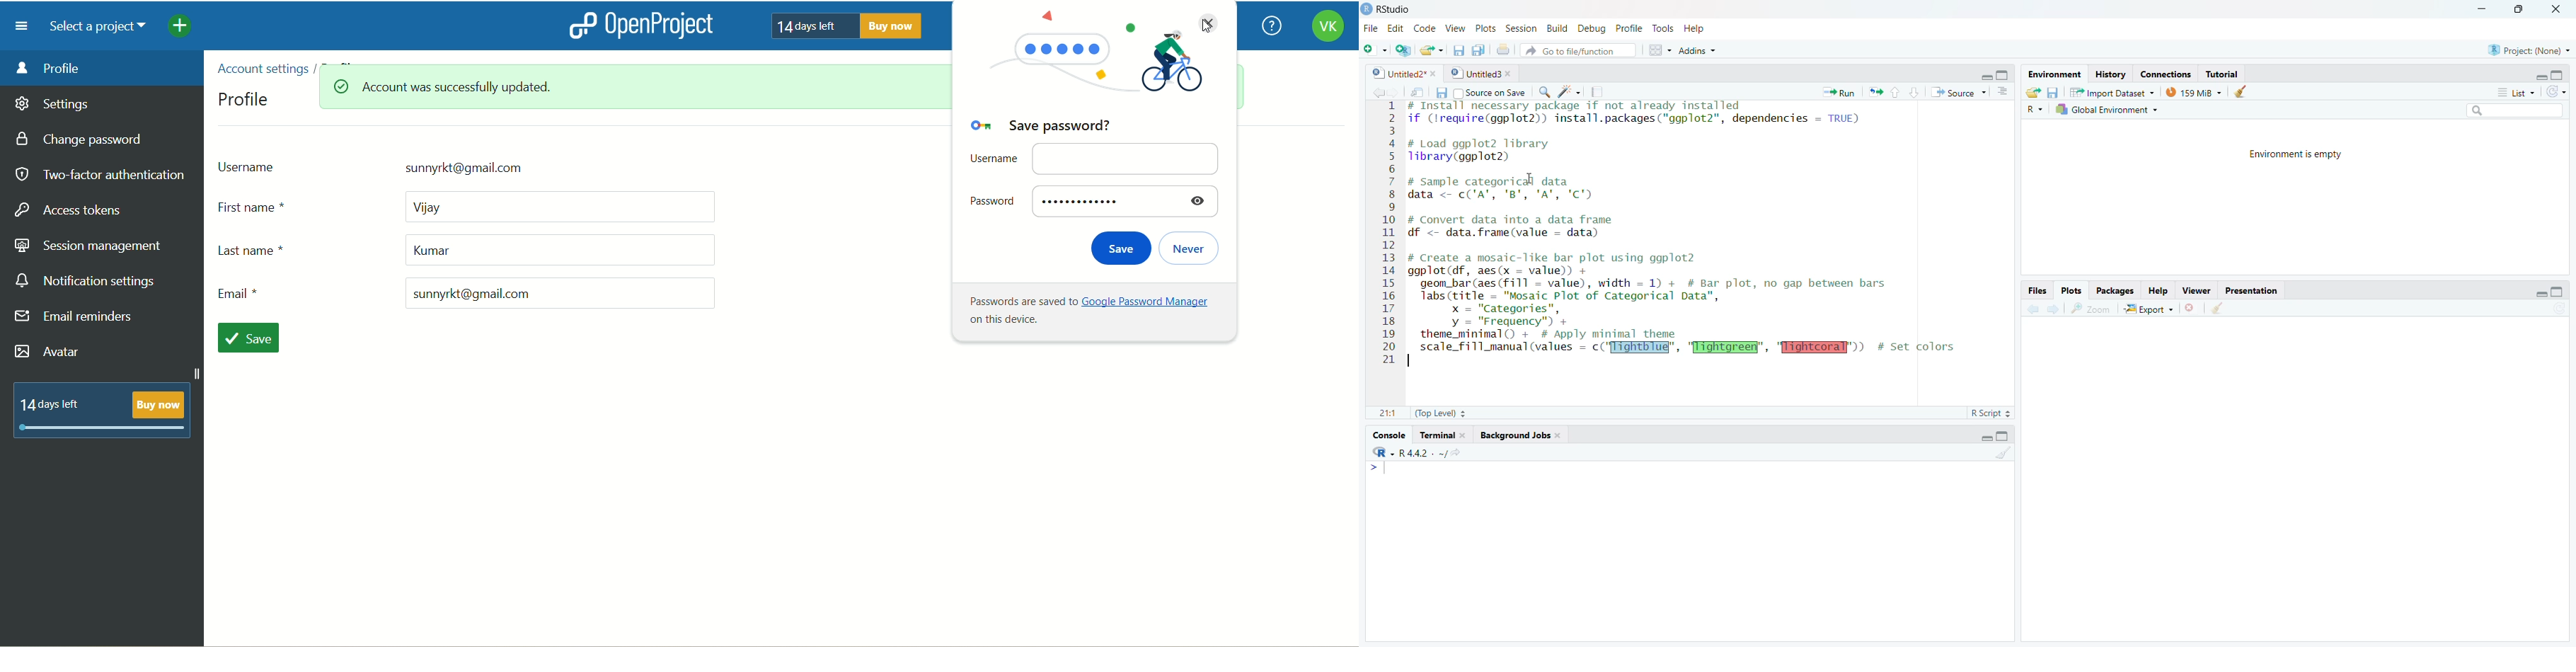 The width and height of the screenshot is (2576, 672). Describe the element at coordinates (1657, 50) in the screenshot. I see `Workspace panes` at that location.